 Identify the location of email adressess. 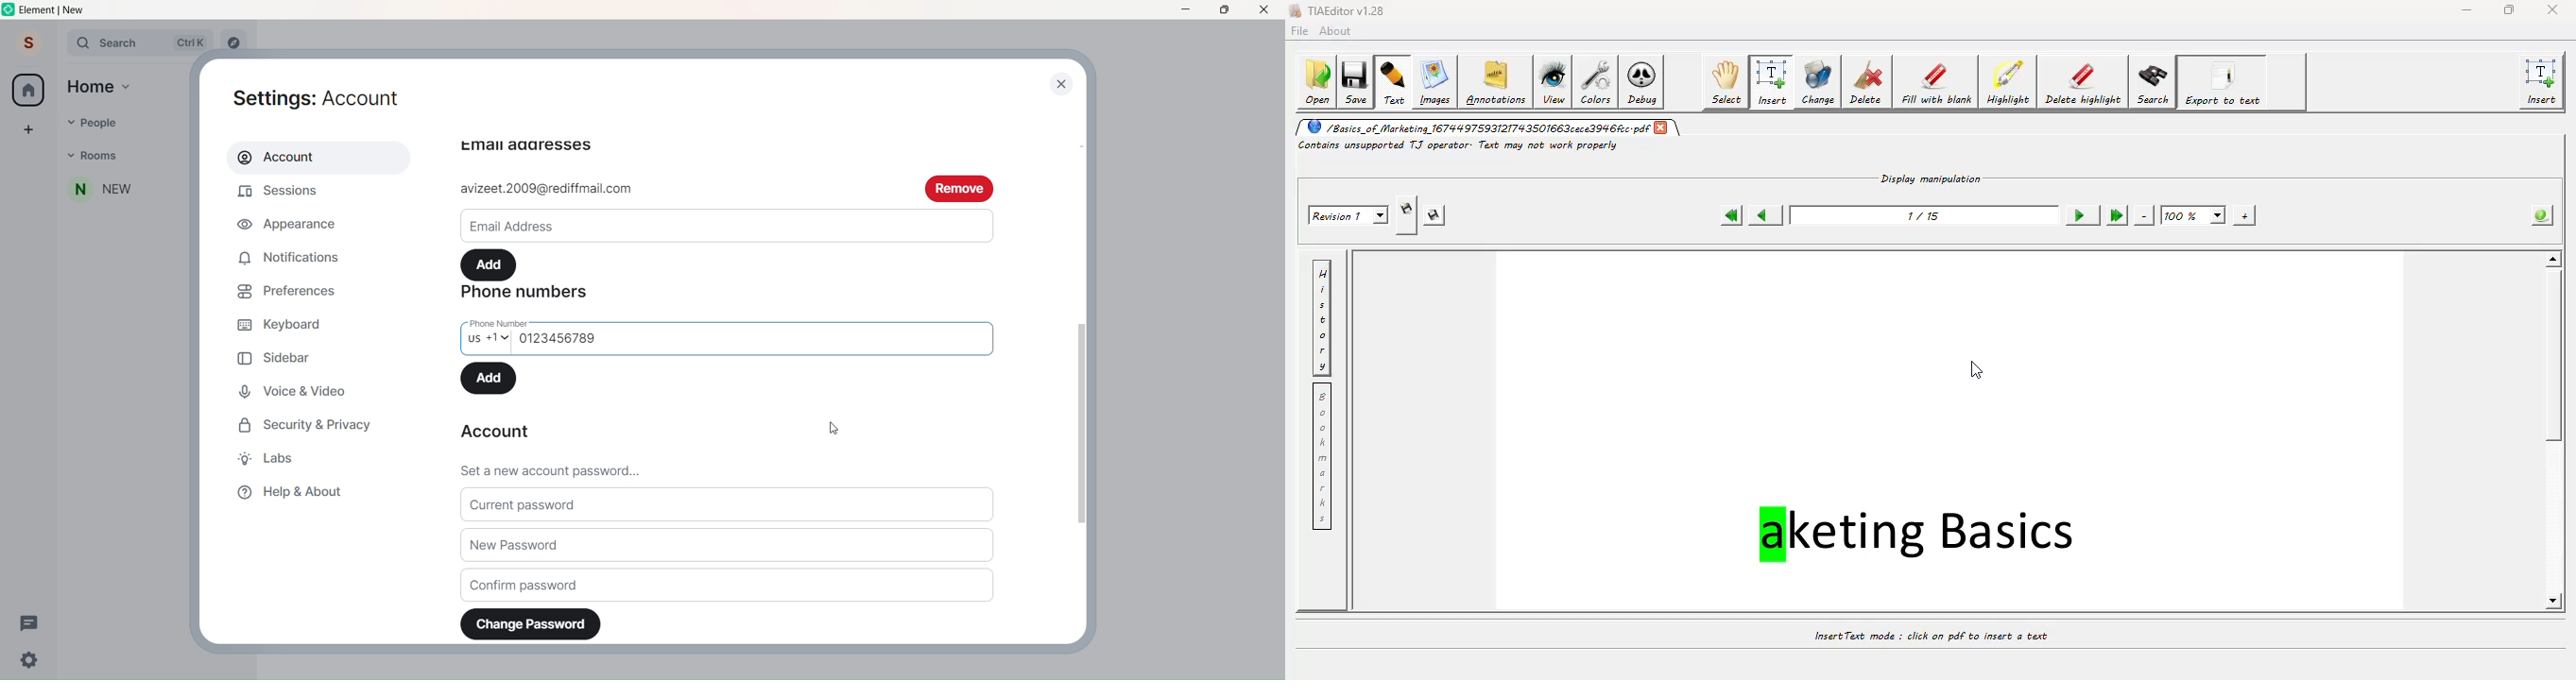
(526, 145).